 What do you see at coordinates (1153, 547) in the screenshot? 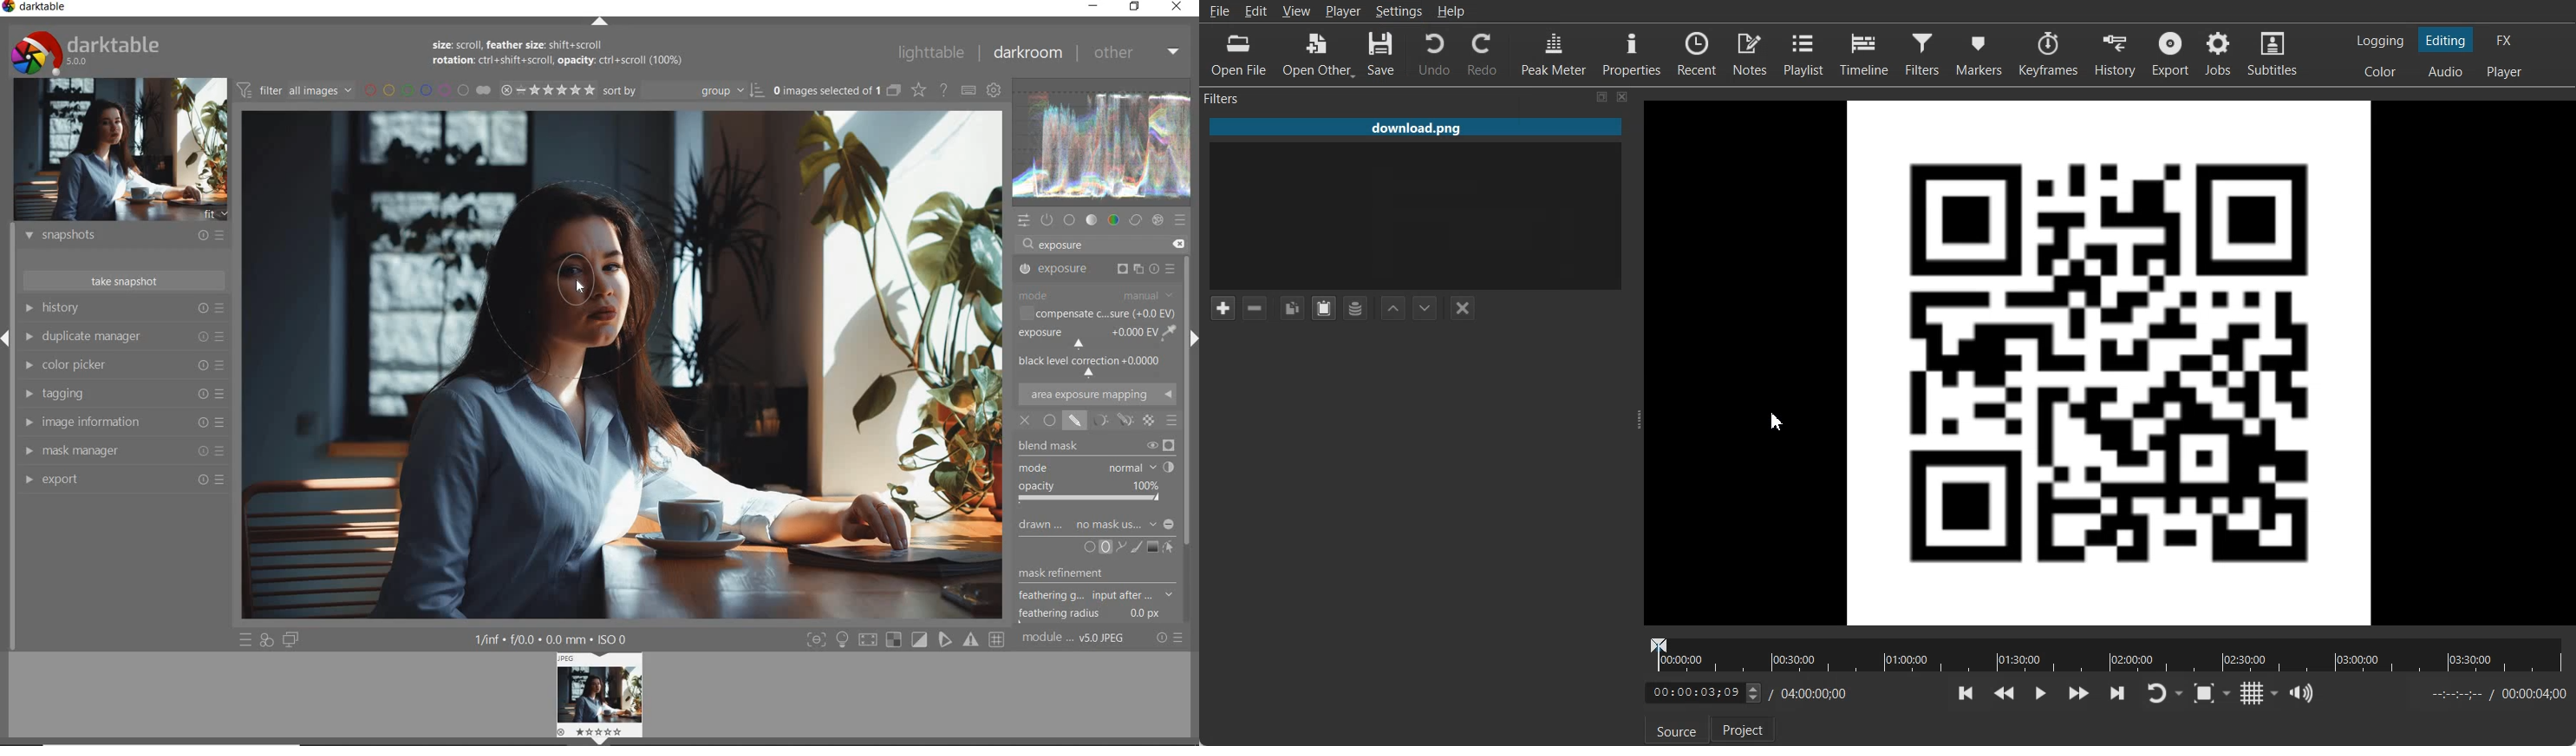
I see `ADD GRADIENT` at bounding box center [1153, 547].